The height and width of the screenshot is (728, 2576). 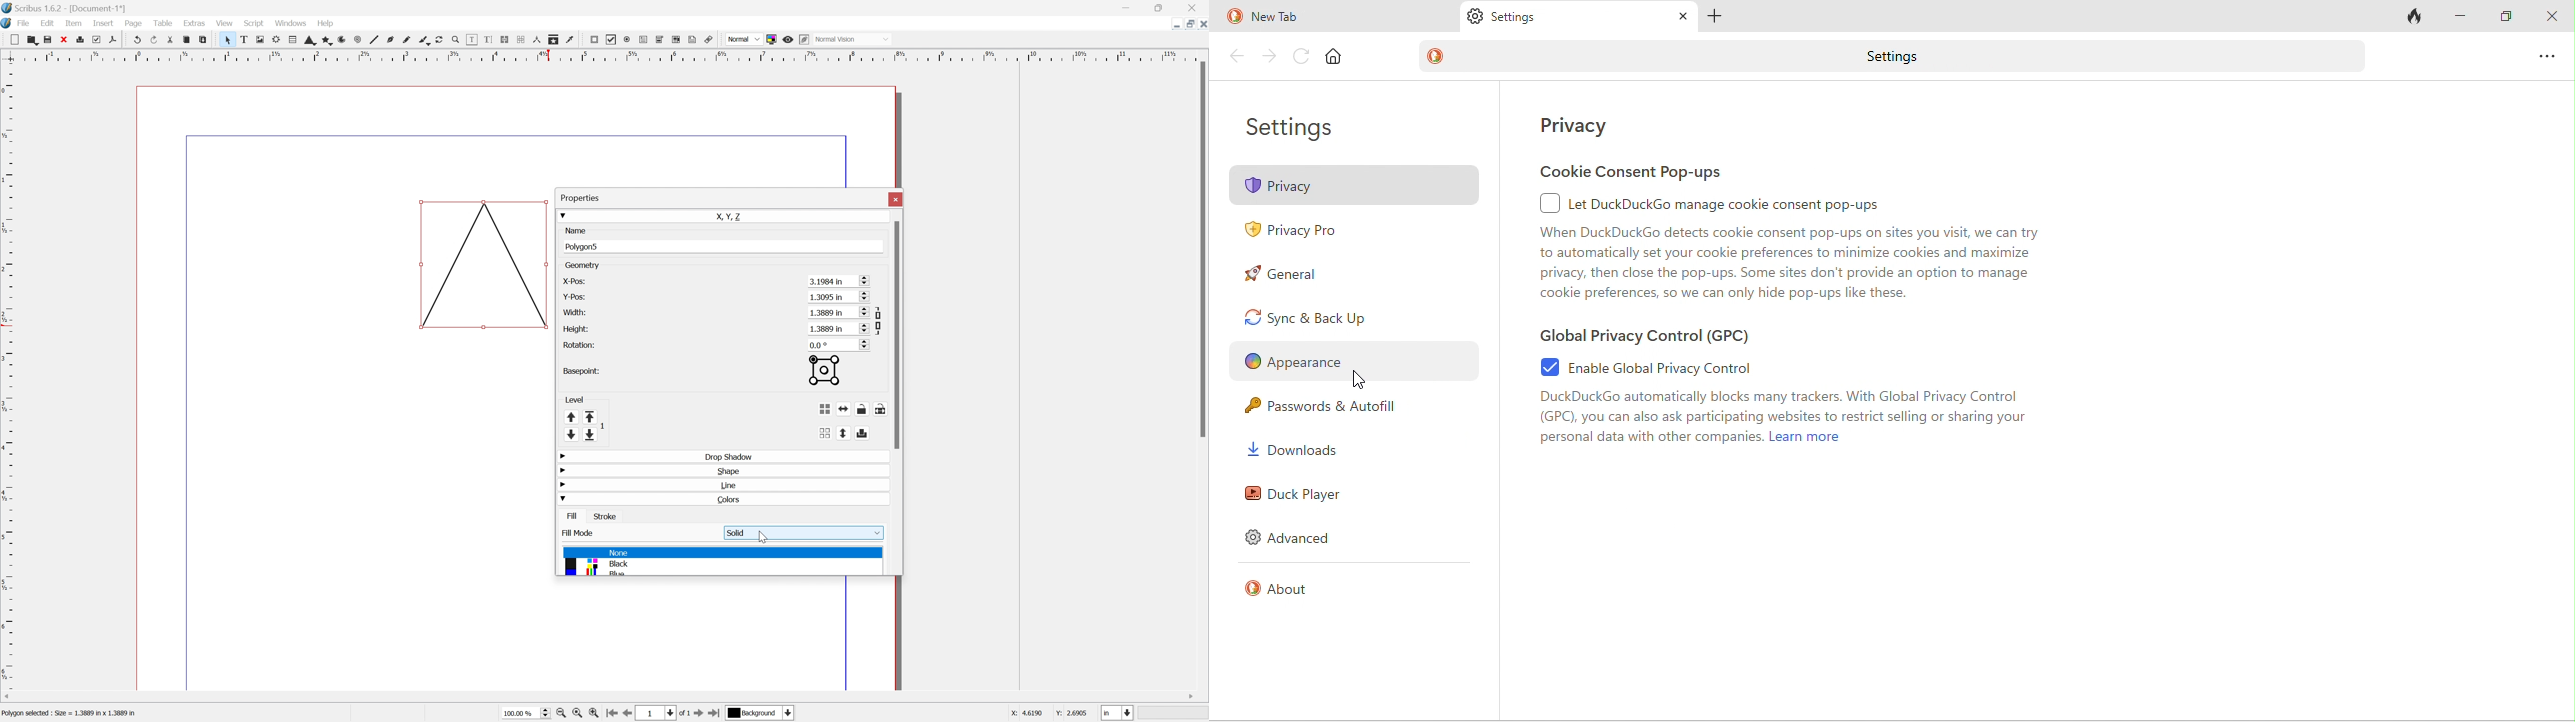 What do you see at coordinates (836, 371) in the screenshot?
I see `Basepoint` at bounding box center [836, 371].